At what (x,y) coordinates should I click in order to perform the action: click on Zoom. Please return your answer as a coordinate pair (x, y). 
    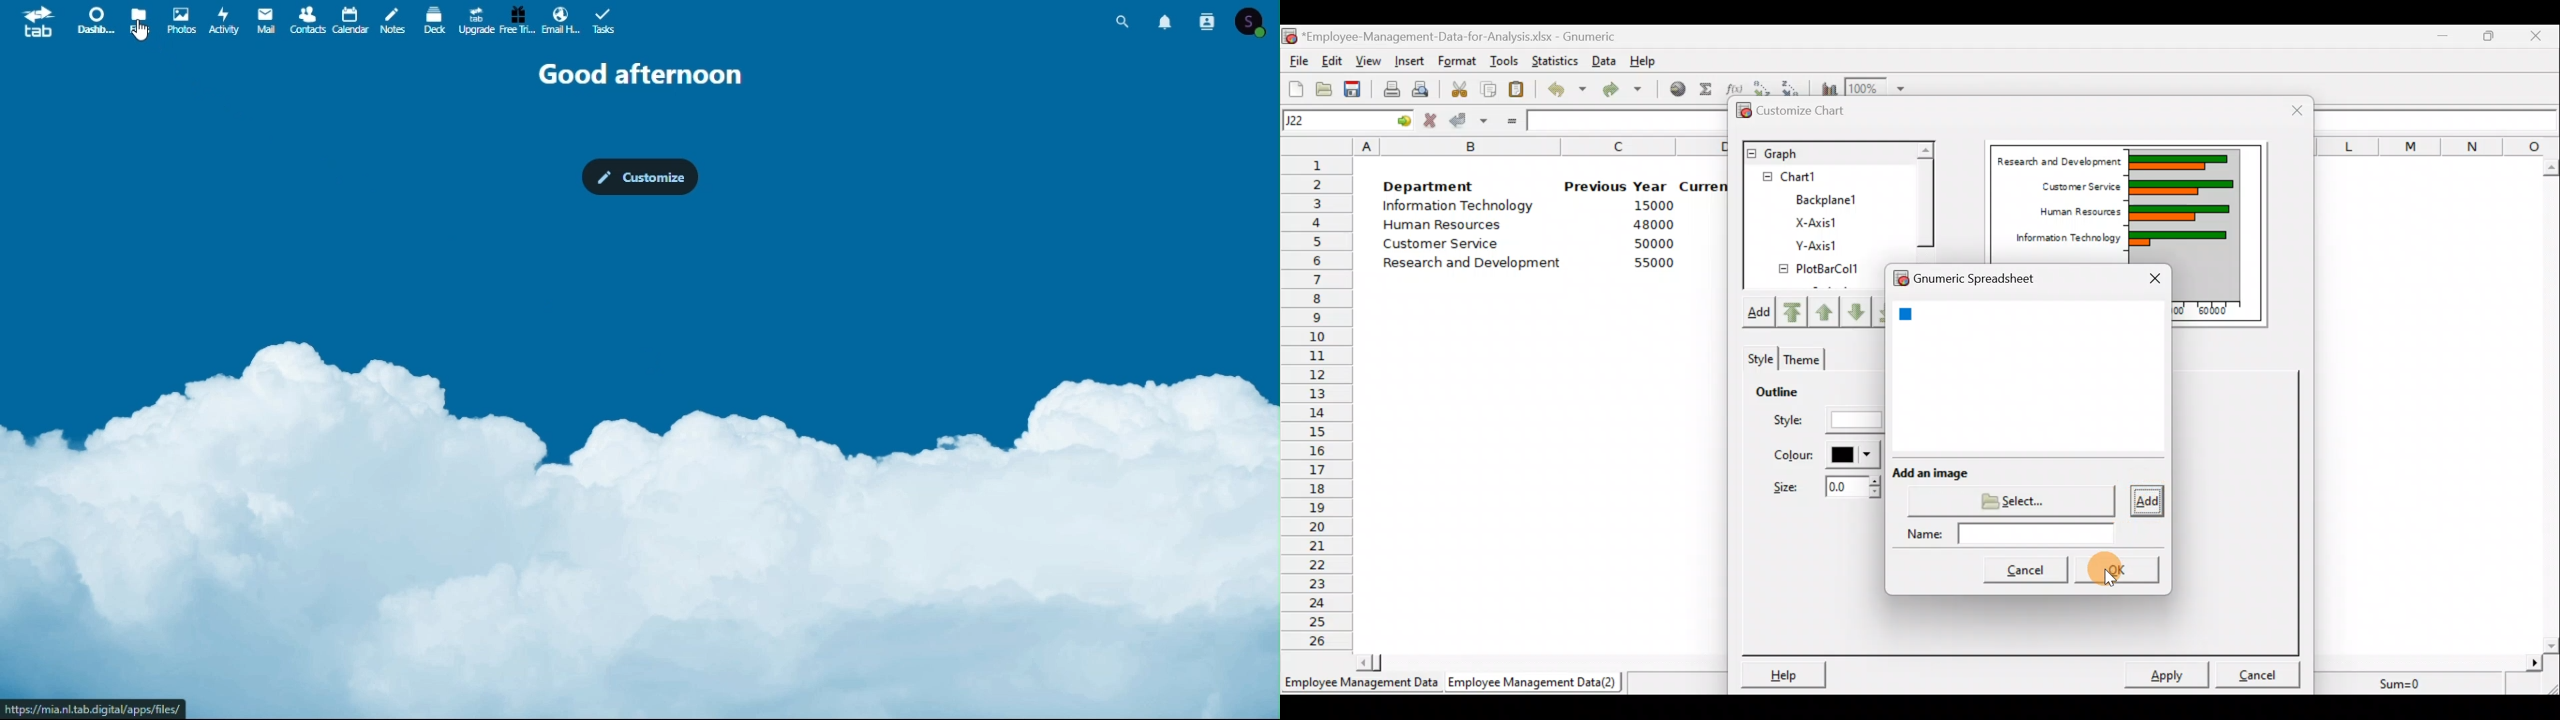
    Looking at the image, I should click on (1877, 87).